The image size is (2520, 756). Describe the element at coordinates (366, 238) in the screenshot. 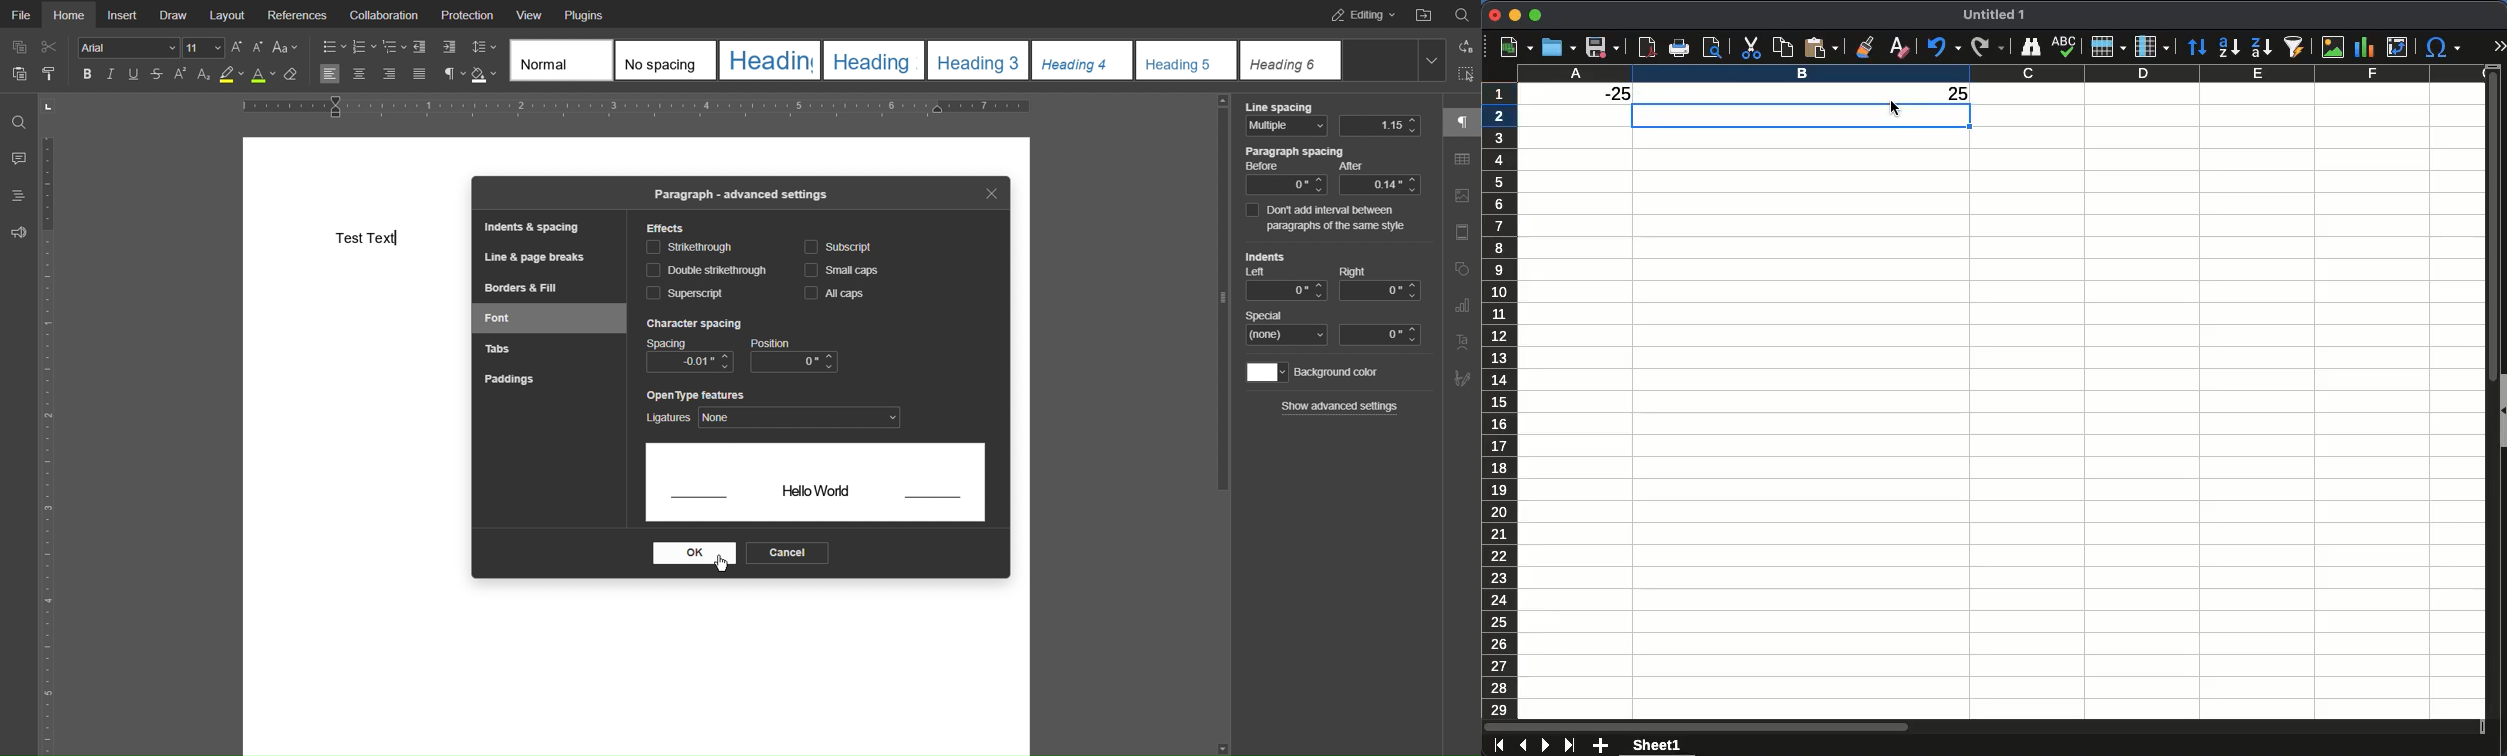

I see `Test Text` at that location.